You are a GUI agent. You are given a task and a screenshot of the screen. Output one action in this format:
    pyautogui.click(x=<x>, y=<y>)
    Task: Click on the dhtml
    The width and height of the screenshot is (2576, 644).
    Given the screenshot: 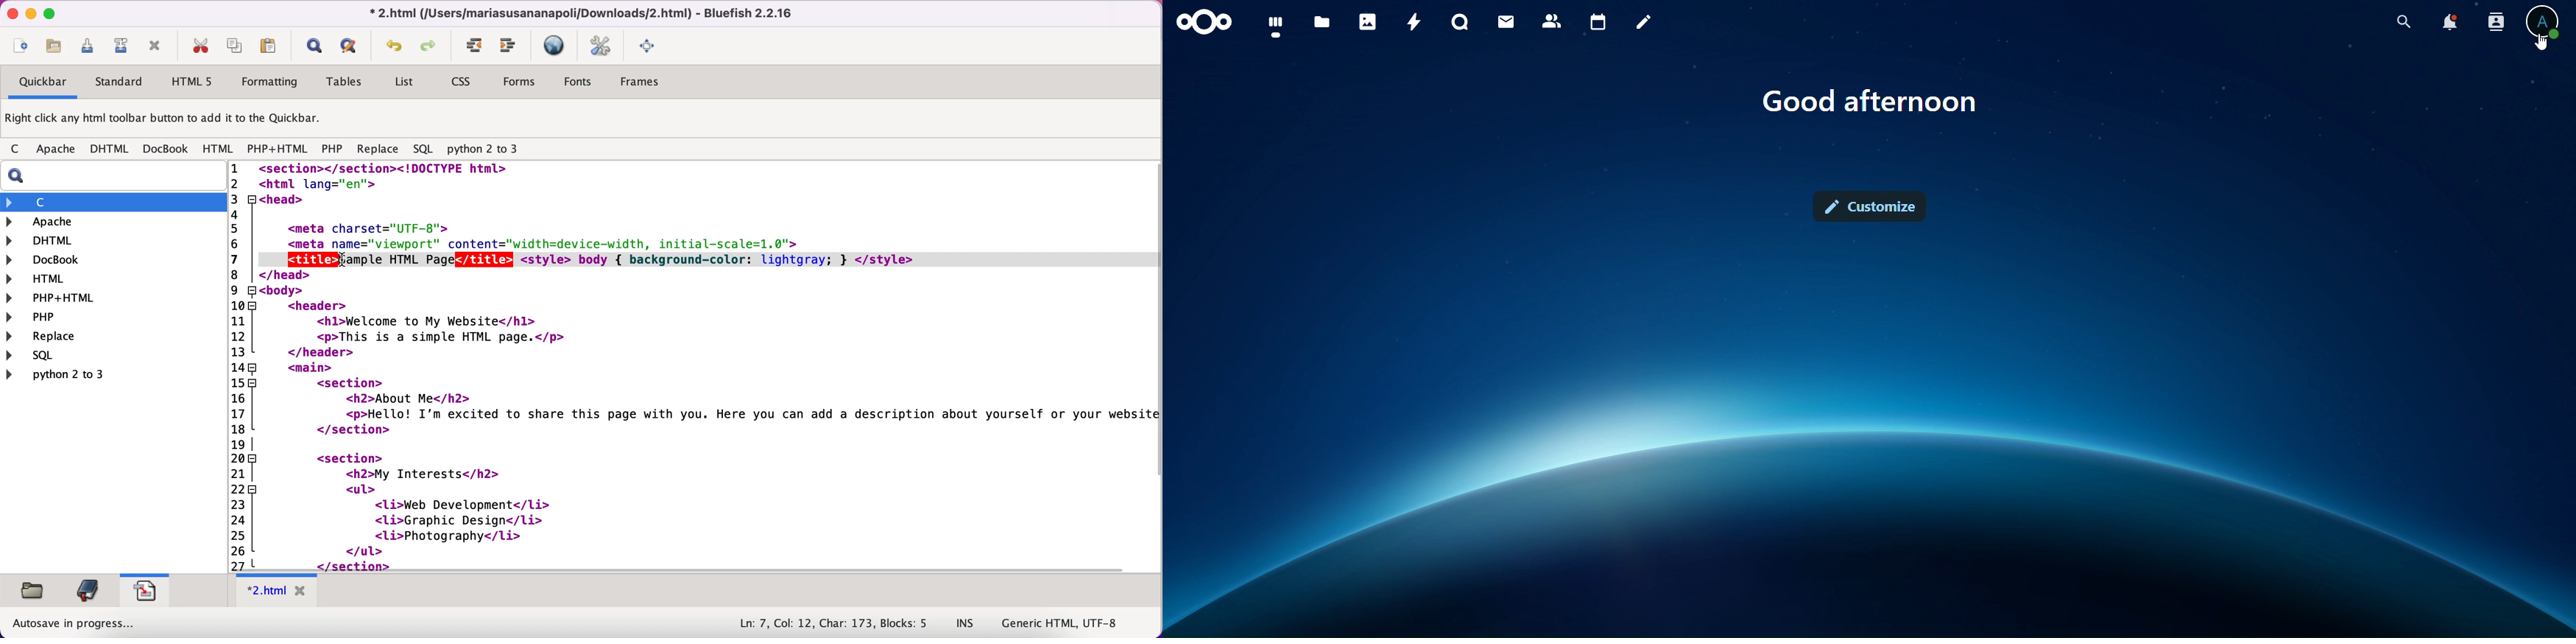 What is the action you would take?
    pyautogui.click(x=110, y=150)
    